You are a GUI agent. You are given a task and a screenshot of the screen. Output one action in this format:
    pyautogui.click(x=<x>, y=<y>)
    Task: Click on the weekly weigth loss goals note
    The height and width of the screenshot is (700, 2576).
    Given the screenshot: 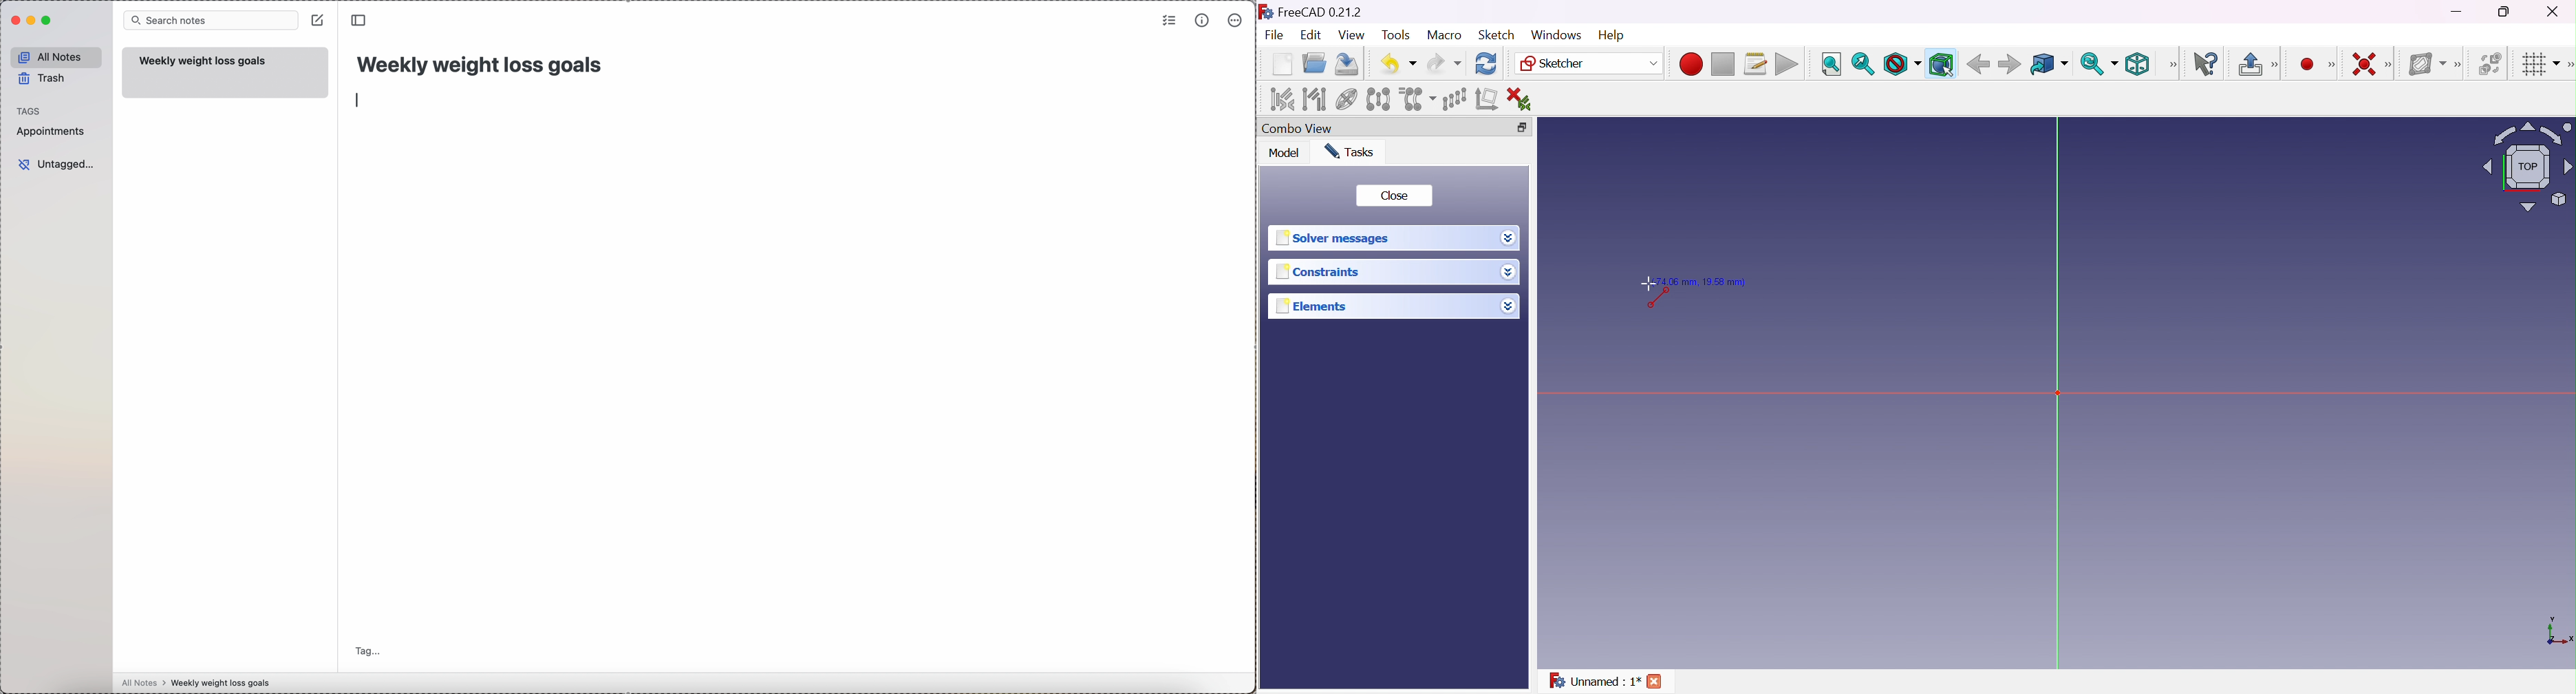 What is the action you would take?
    pyautogui.click(x=227, y=73)
    